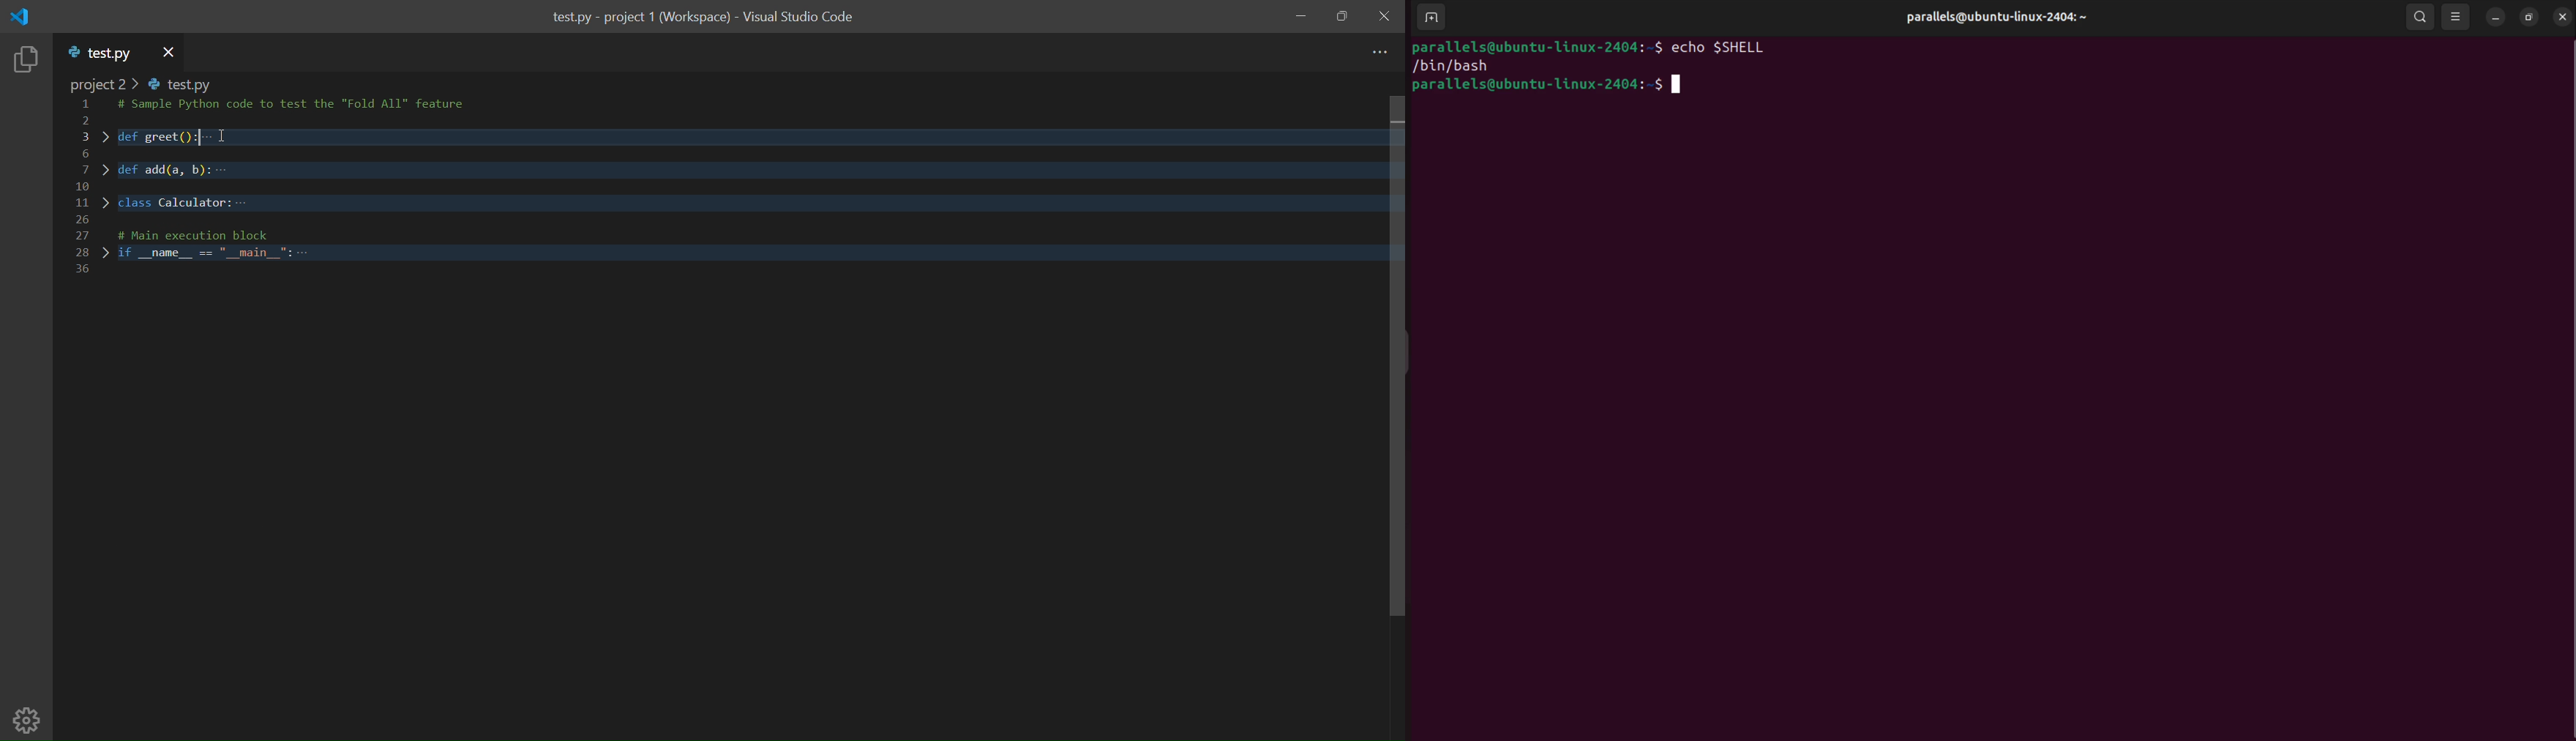 The image size is (2576, 756). Describe the element at coordinates (1456, 65) in the screenshot. I see `/bin/bash` at that location.